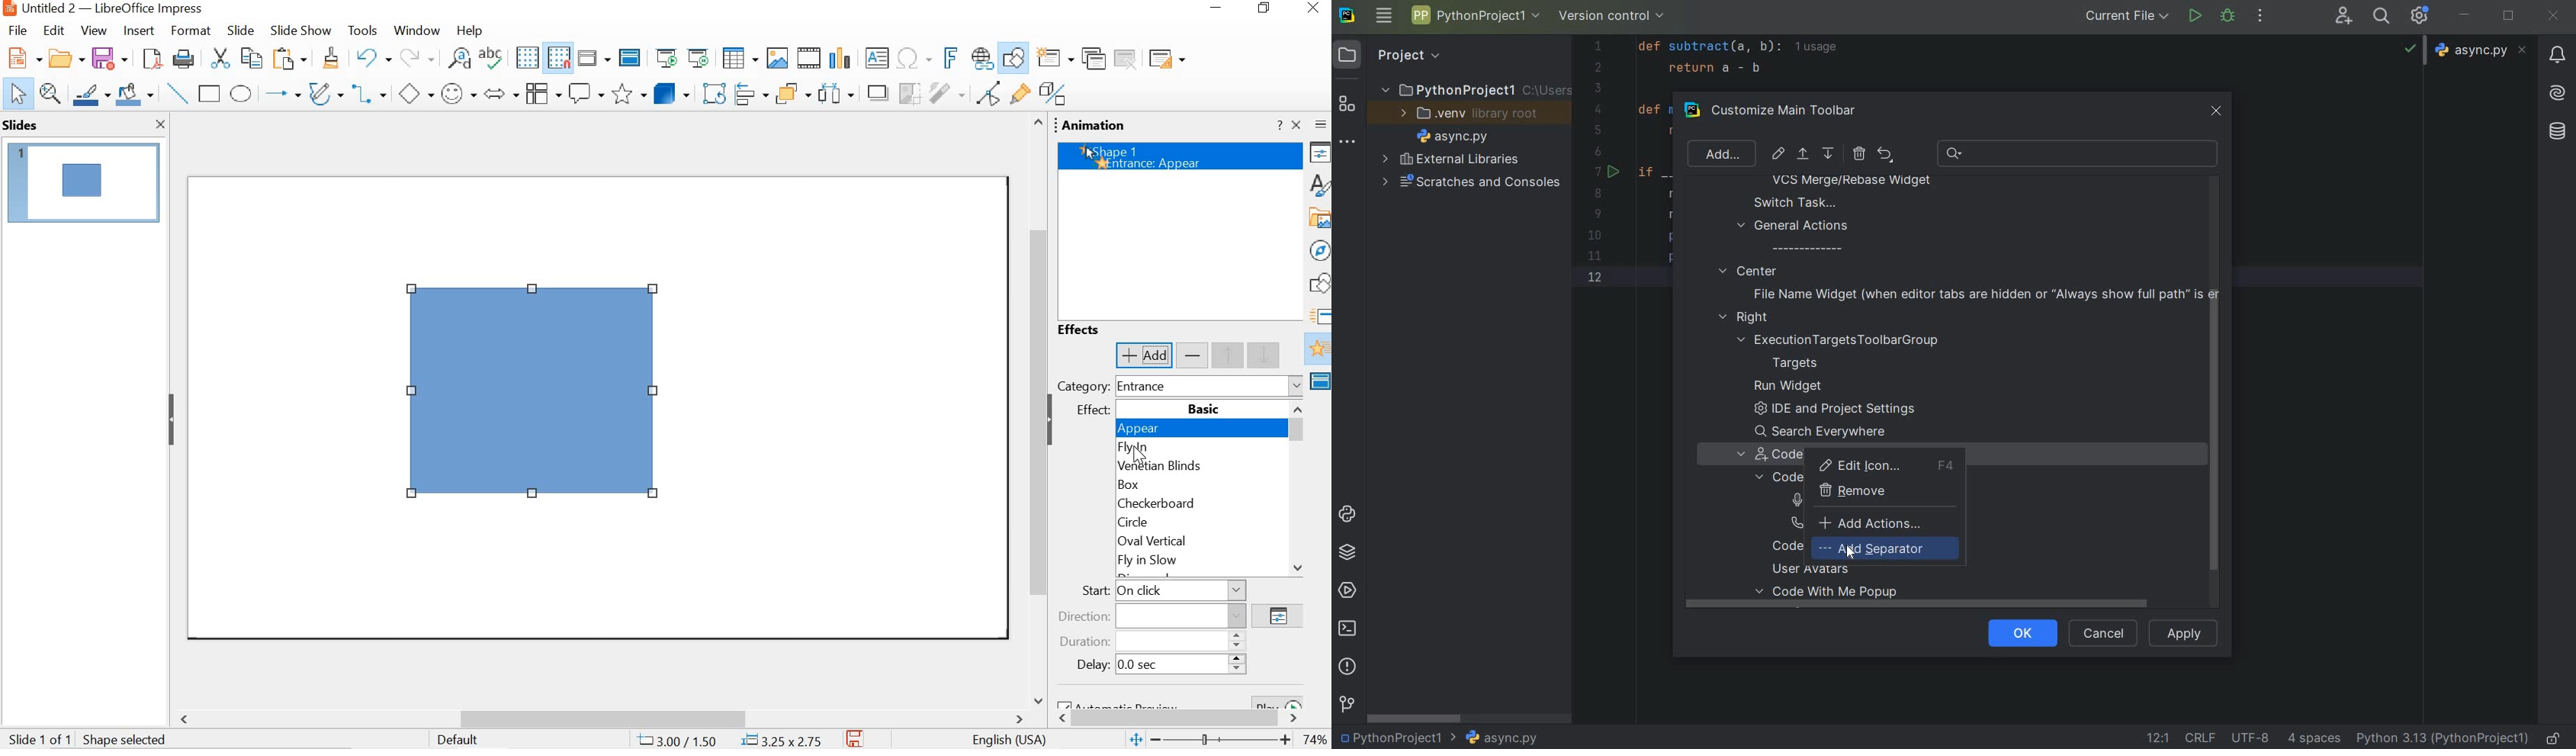 Image resolution: width=2576 pixels, height=756 pixels. I want to click on PYTHON PACKAGES, so click(1347, 555).